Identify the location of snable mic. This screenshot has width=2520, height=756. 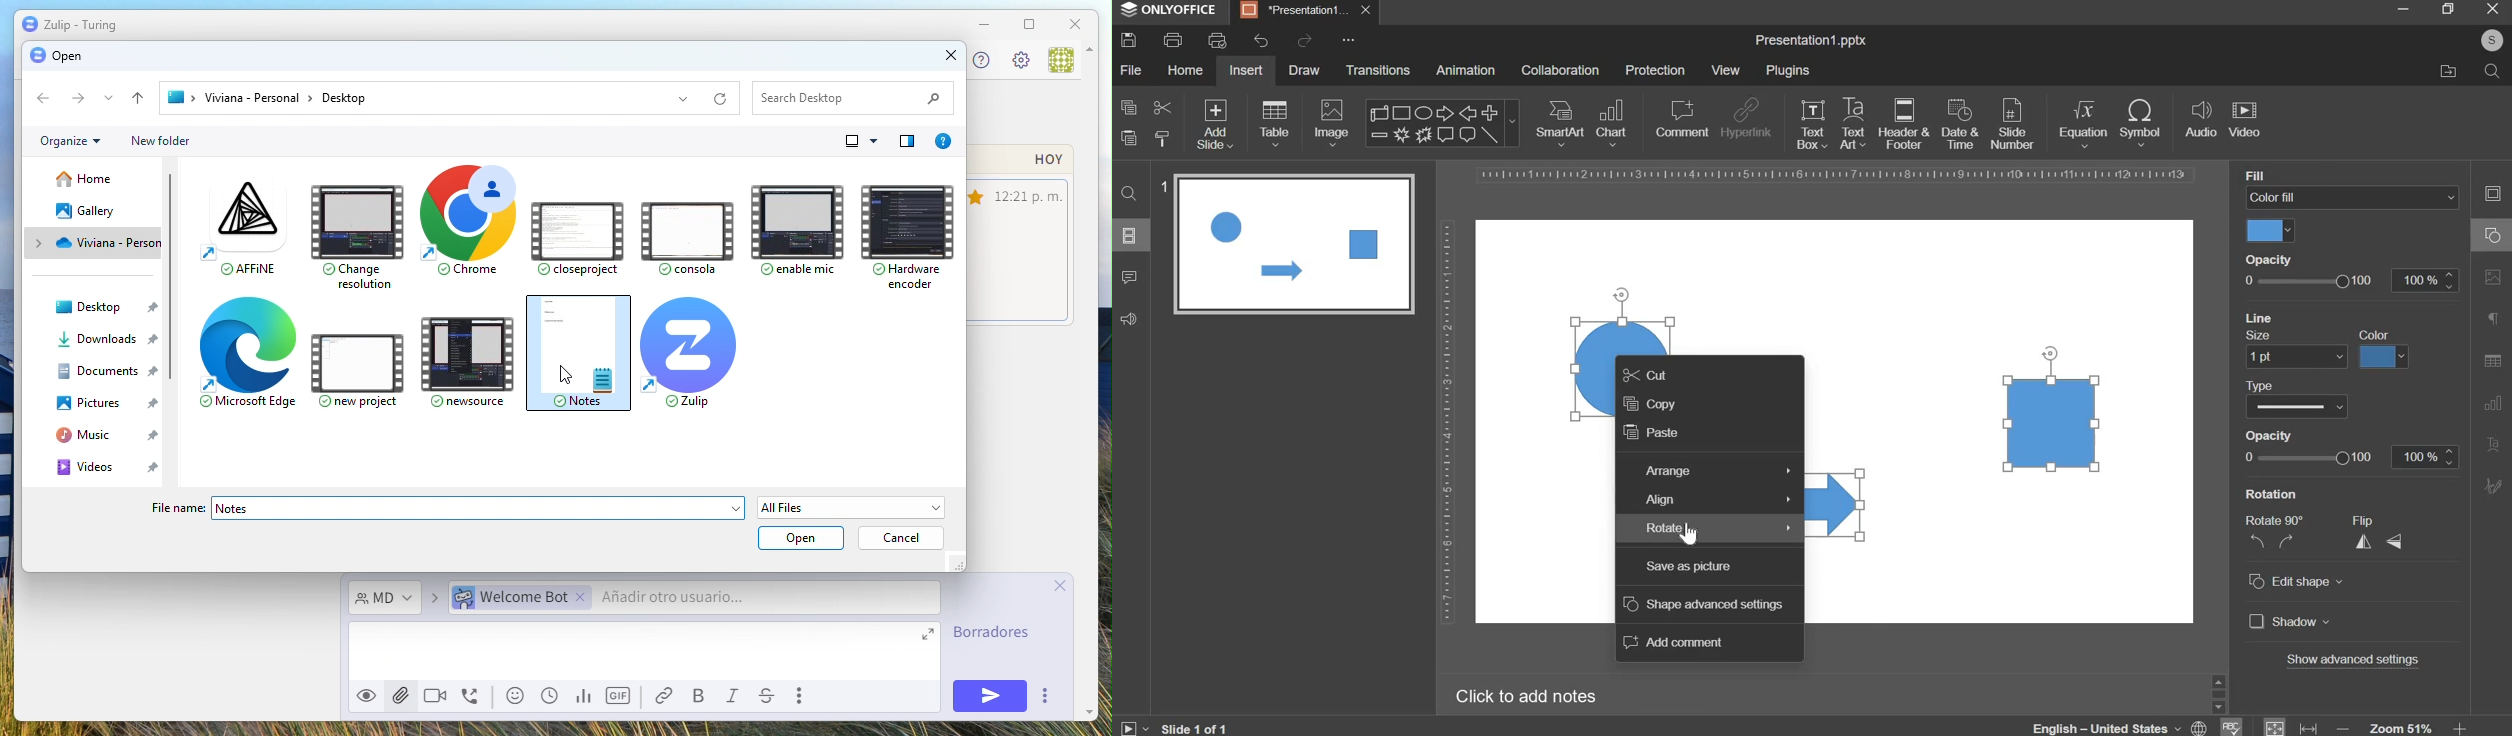
(796, 223).